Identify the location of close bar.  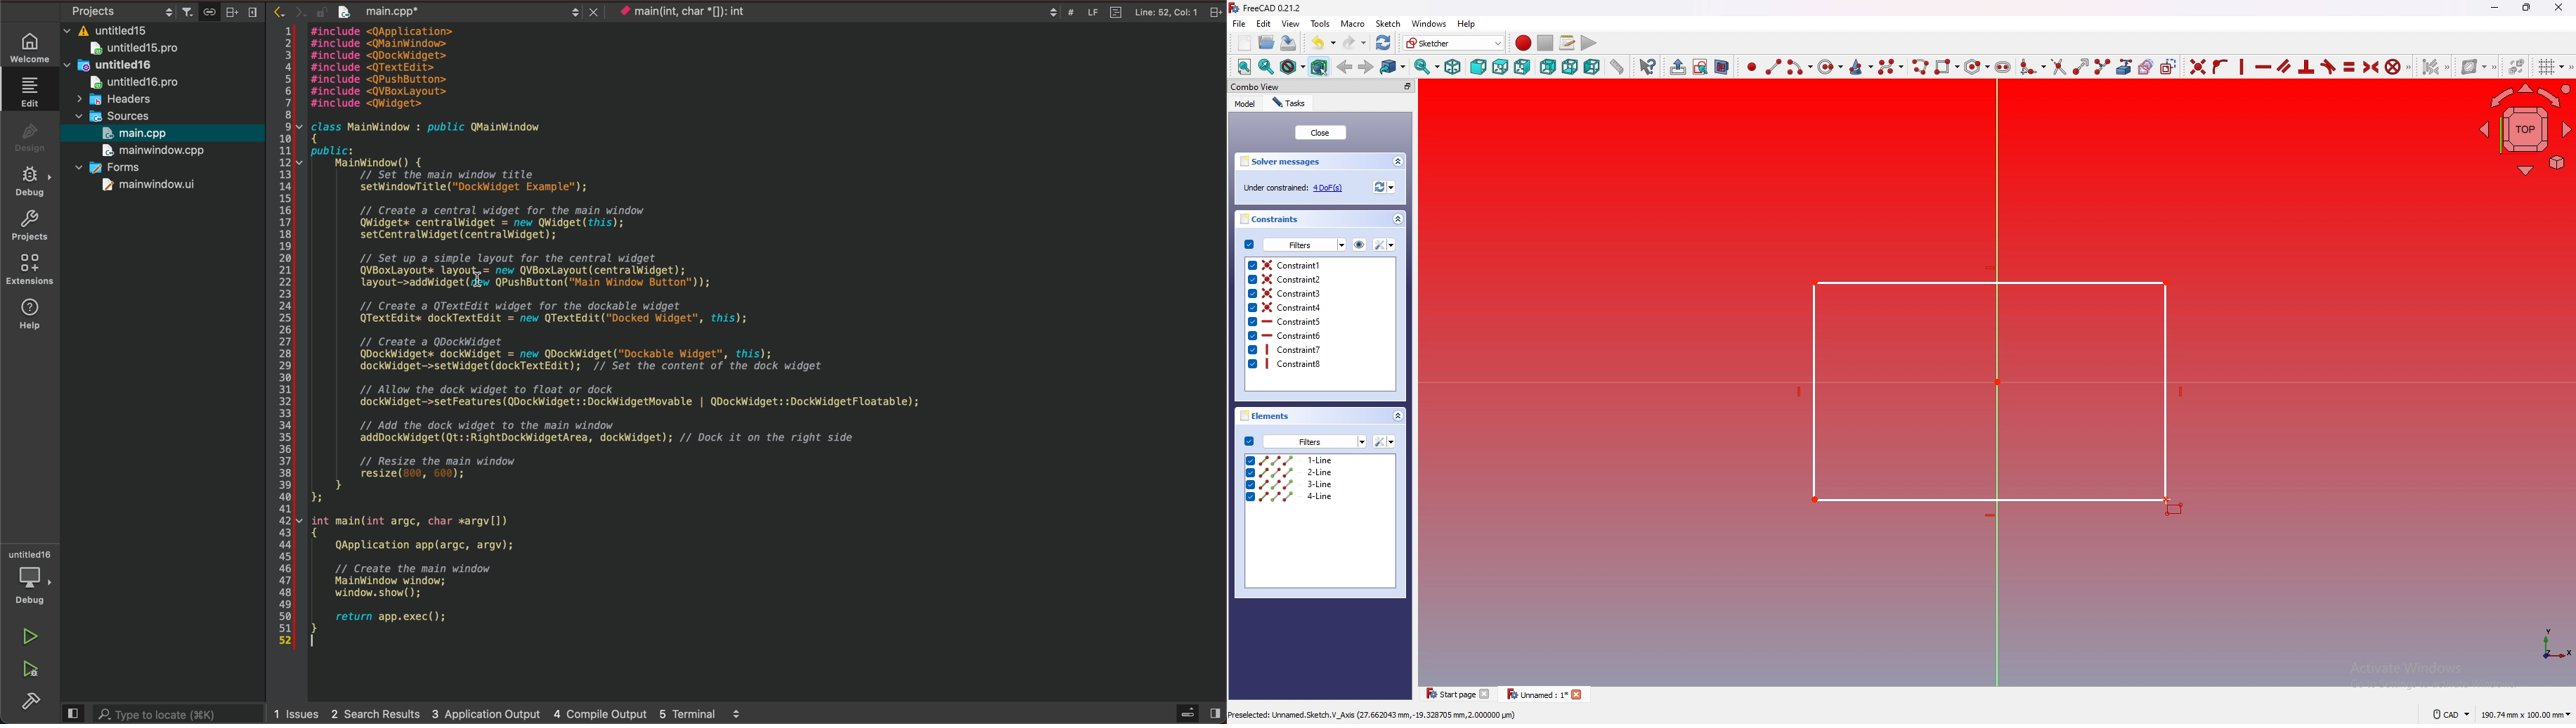
(245, 12).